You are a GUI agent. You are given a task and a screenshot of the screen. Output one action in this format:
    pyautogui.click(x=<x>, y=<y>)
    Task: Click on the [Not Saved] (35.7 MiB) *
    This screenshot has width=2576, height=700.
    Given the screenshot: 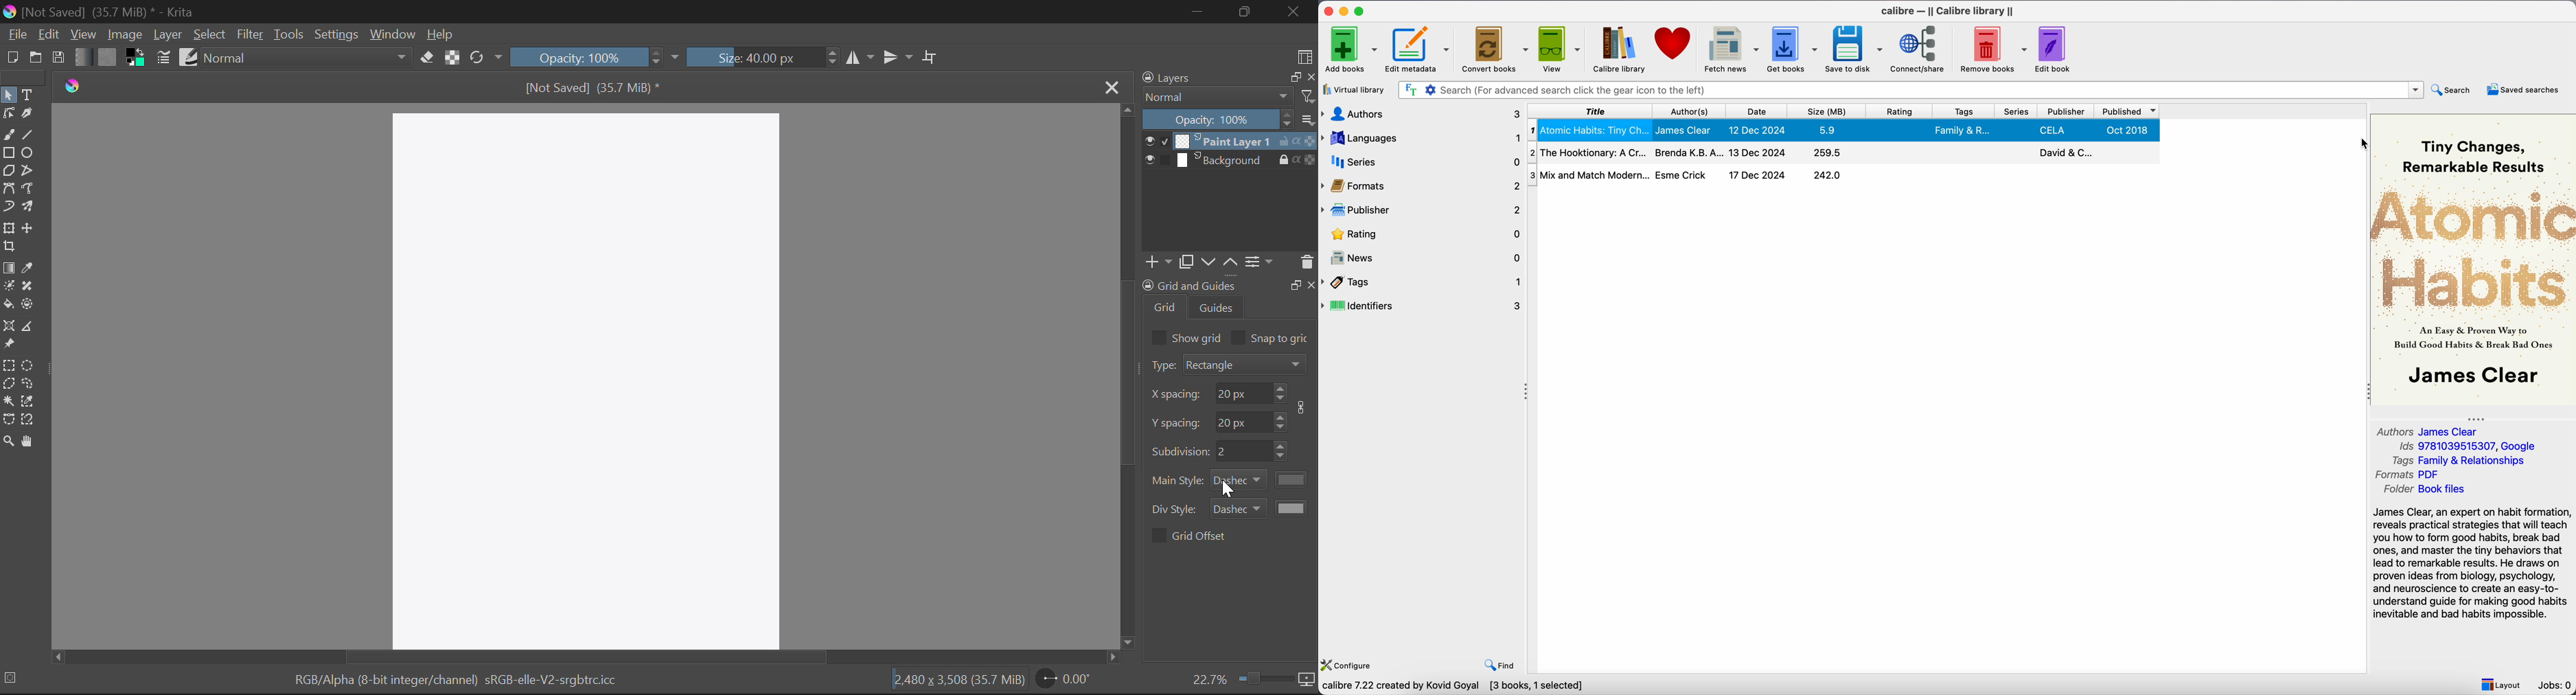 What is the action you would take?
    pyautogui.click(x=592, y=87)
    